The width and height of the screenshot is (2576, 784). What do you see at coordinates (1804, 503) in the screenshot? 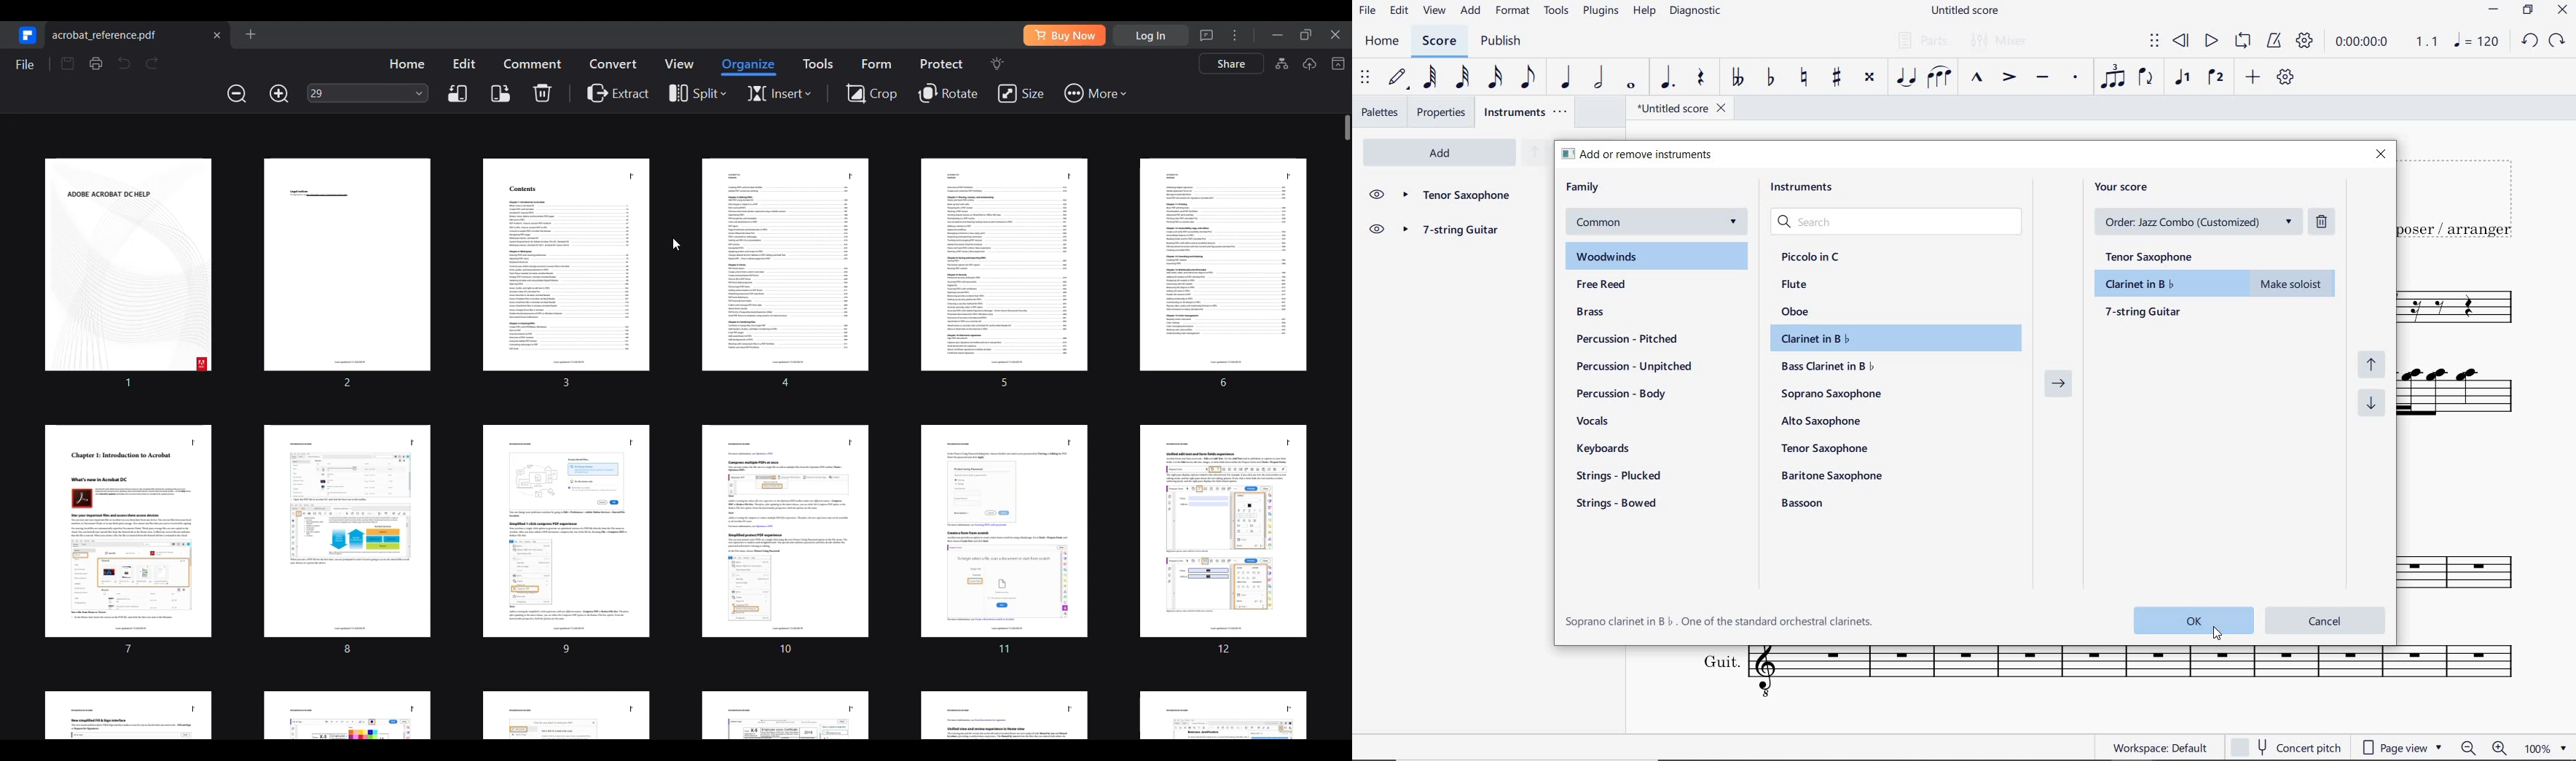
I see `basson` at bounding box center [1804, 503].